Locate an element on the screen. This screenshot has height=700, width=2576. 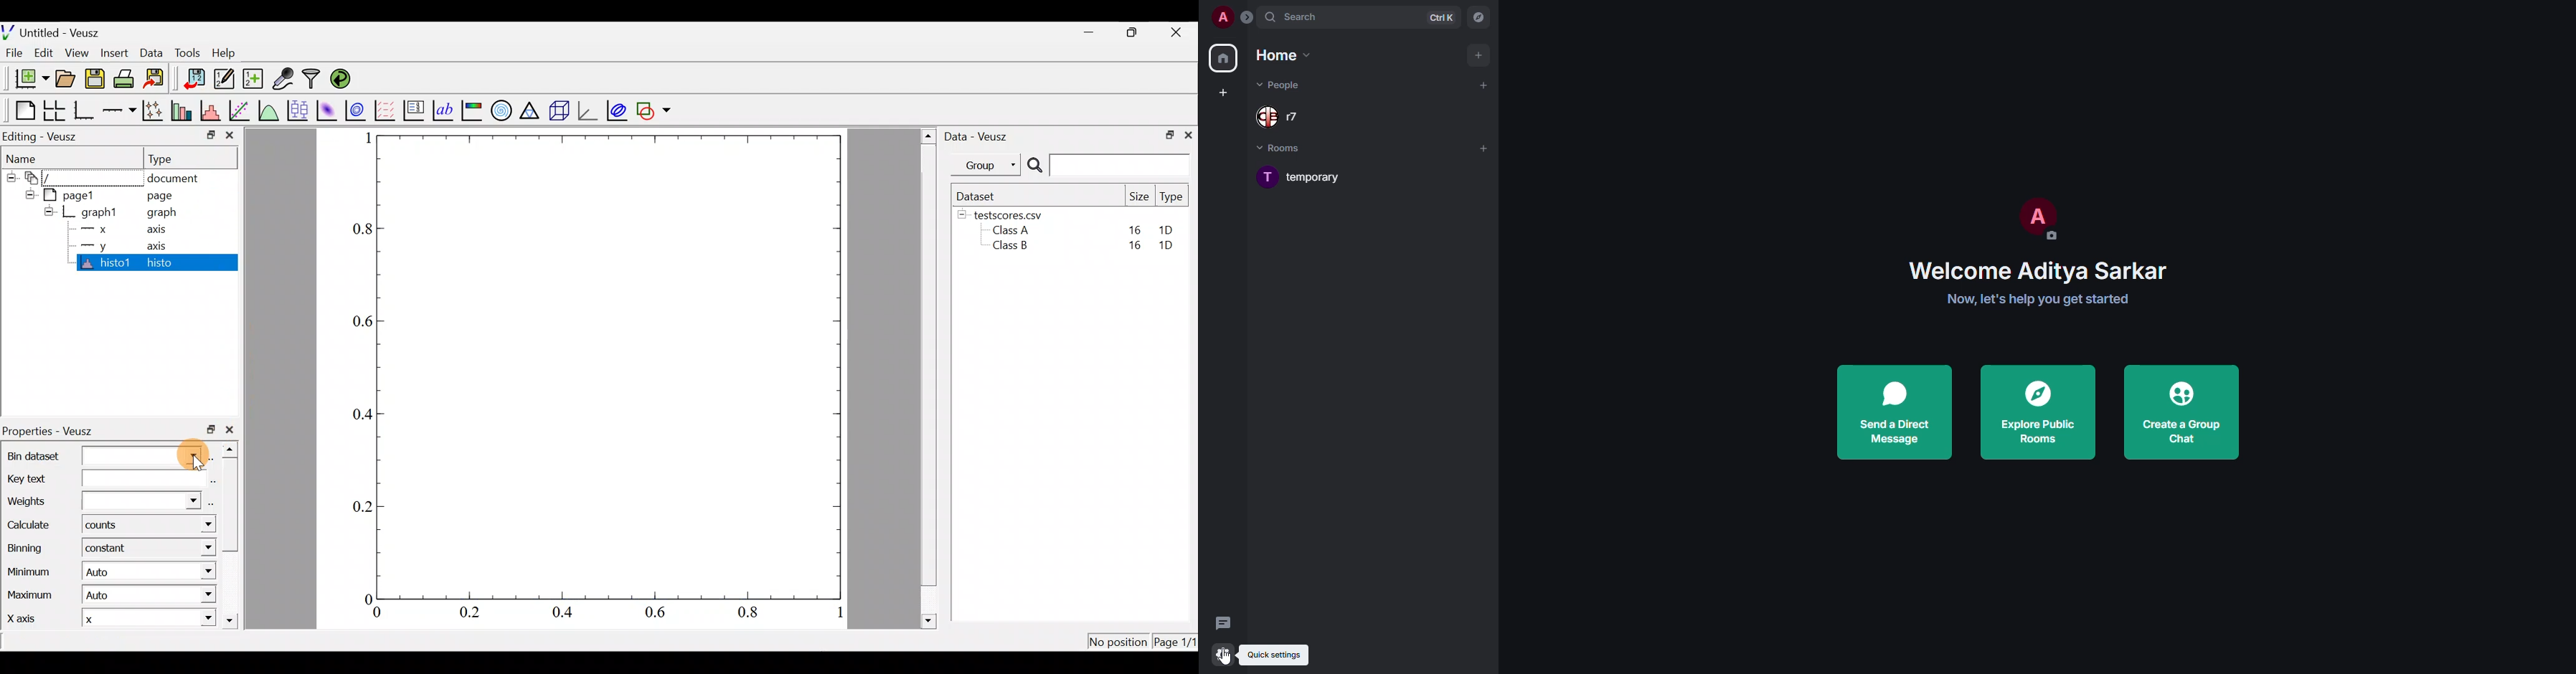
16 is located at coordinates (1134, 228).